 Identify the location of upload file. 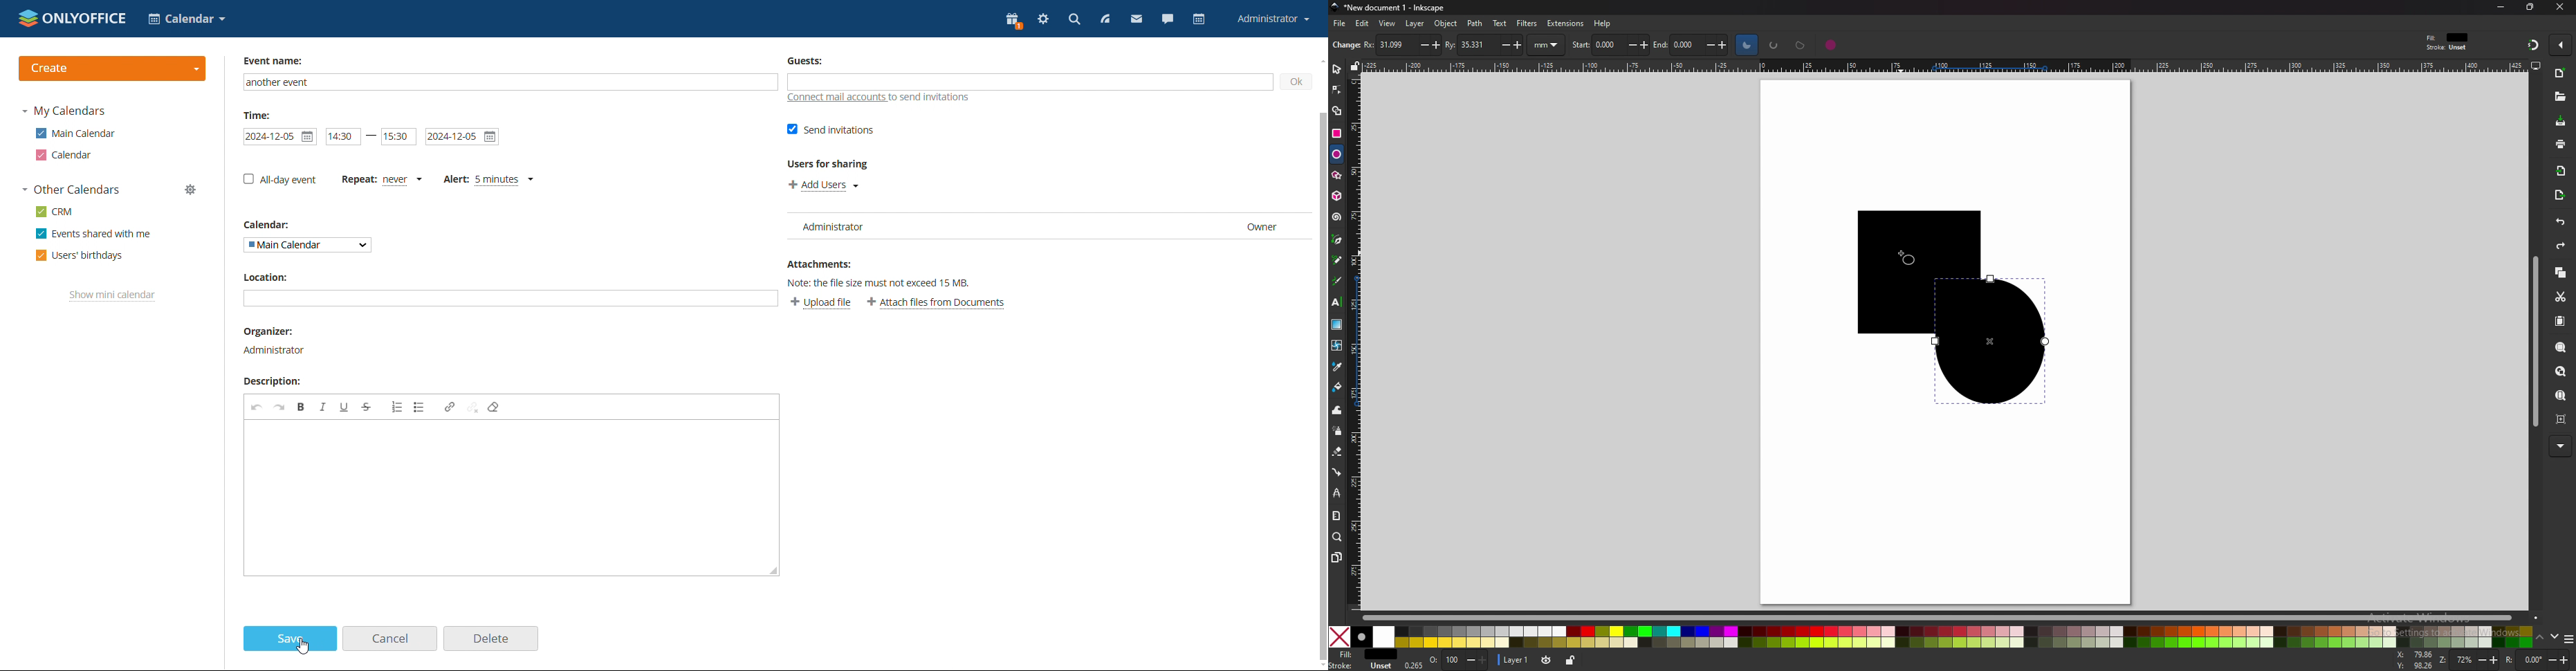
(822, 302).